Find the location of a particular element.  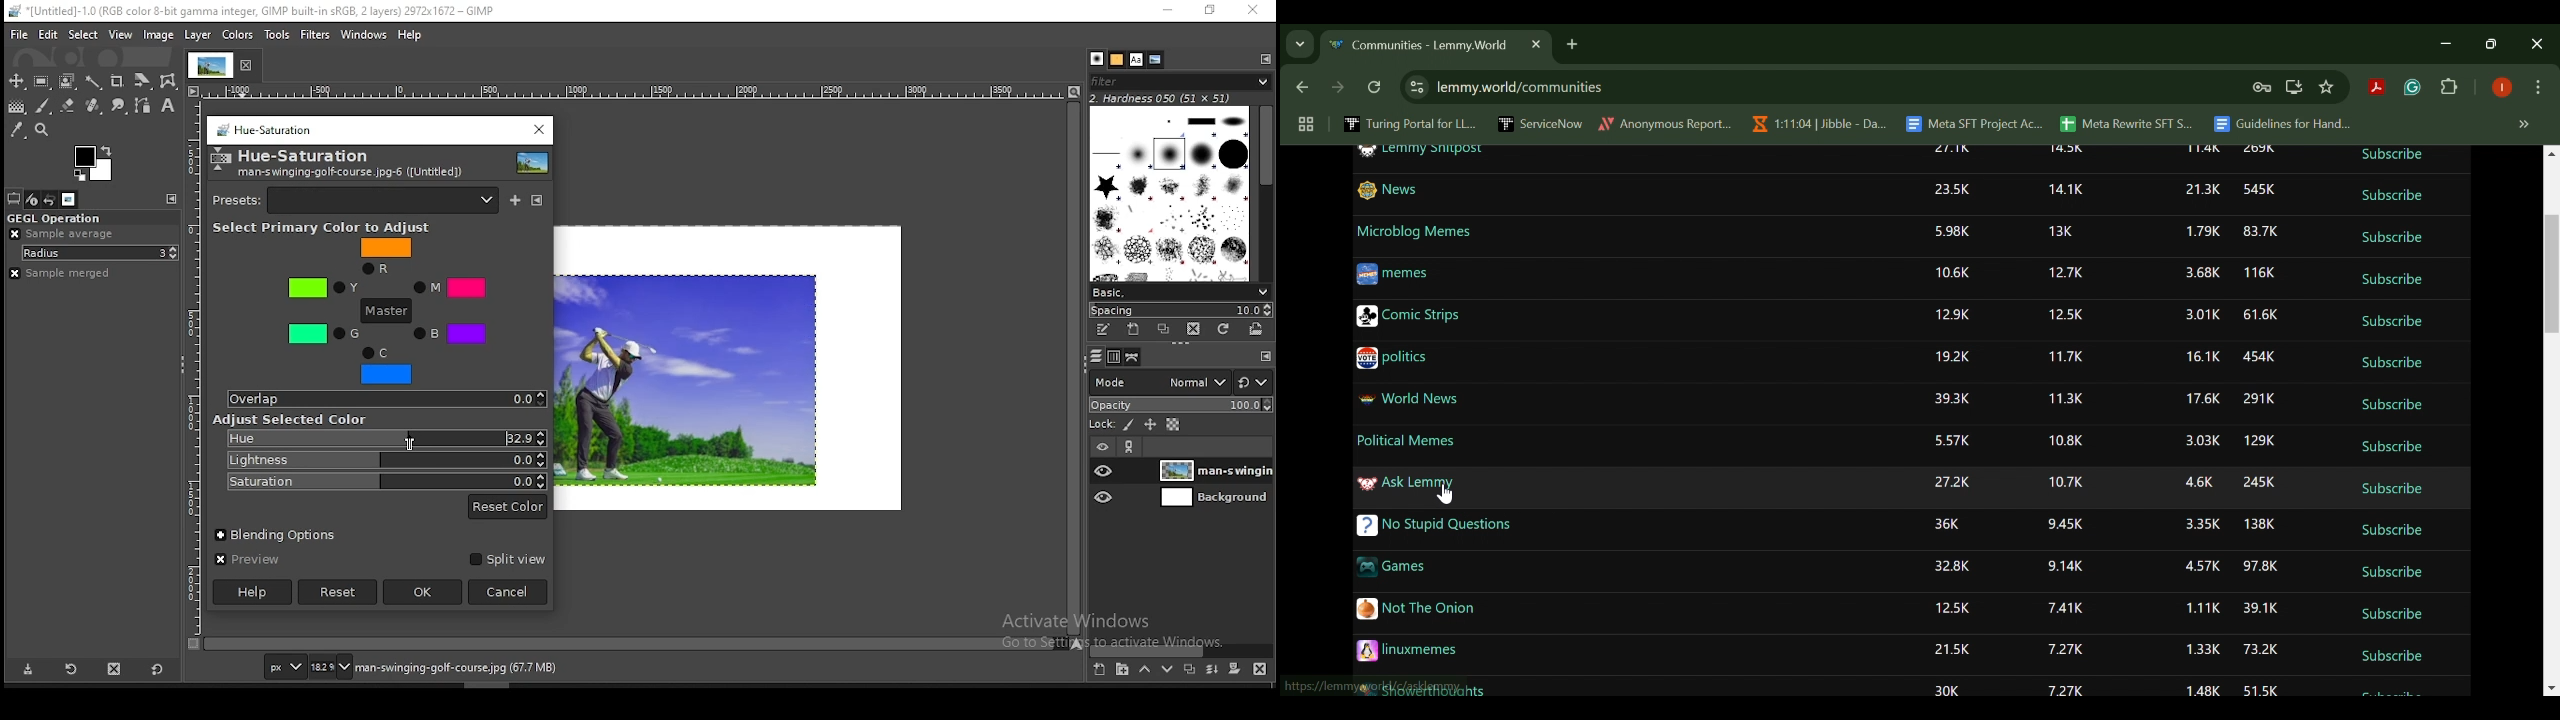

454K is located at coordinates (2260, 358).